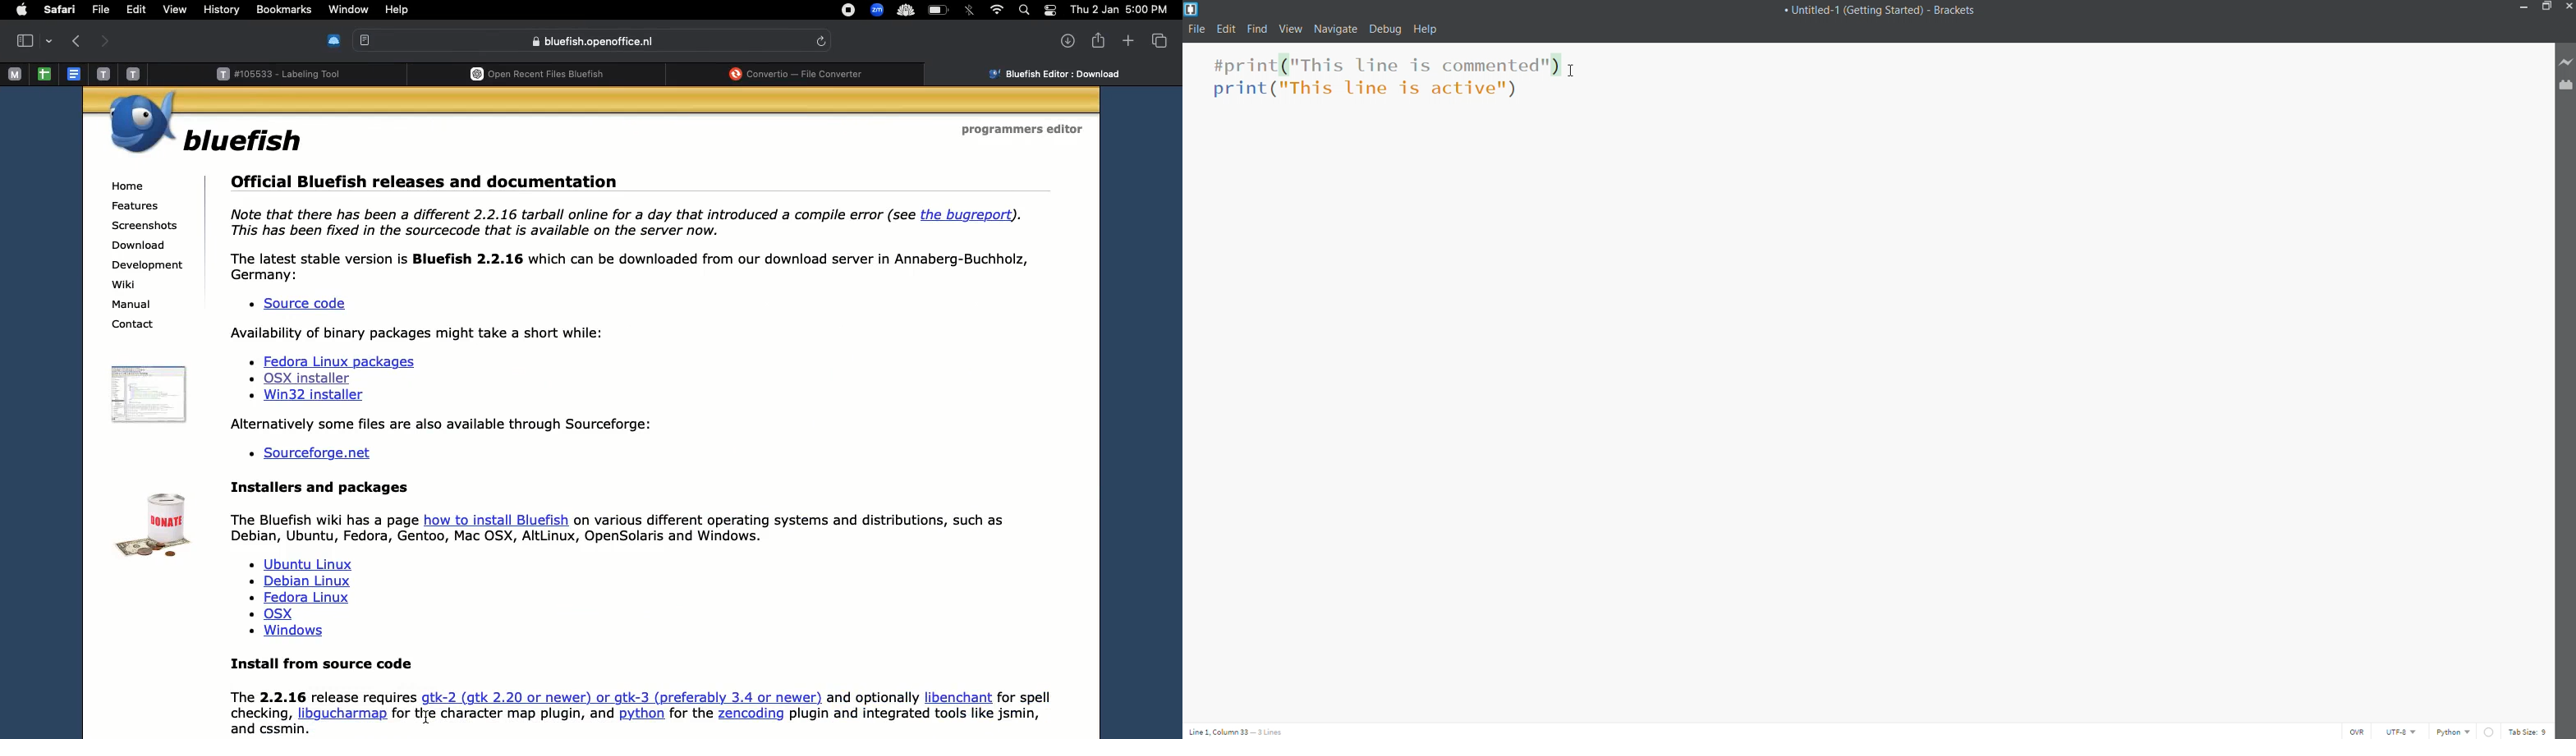 This screenshot has width=2576, height=756. What do you see at coordinates (425, 182) in the screenshot?
I see `official bluefish releases` at bounding box center [425, 182].